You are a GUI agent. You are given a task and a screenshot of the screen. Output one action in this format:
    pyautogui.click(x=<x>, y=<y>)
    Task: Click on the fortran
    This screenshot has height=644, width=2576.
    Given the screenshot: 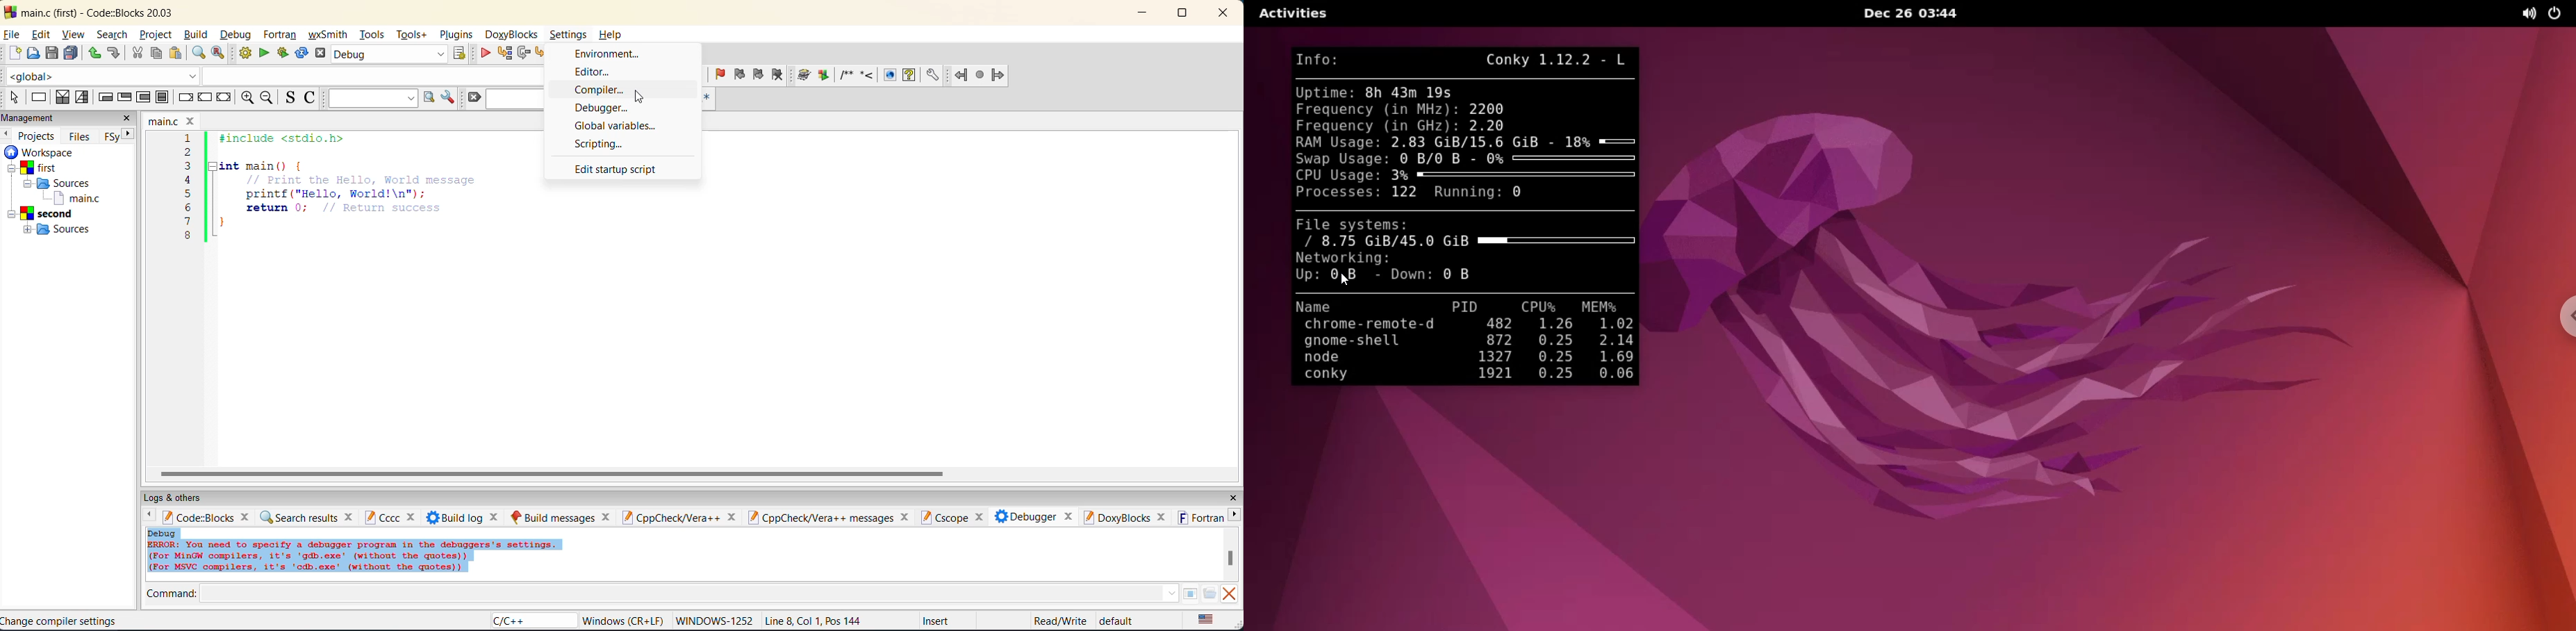 What is the action you would take?
    pyautogui.click(x=282, y=35)
    